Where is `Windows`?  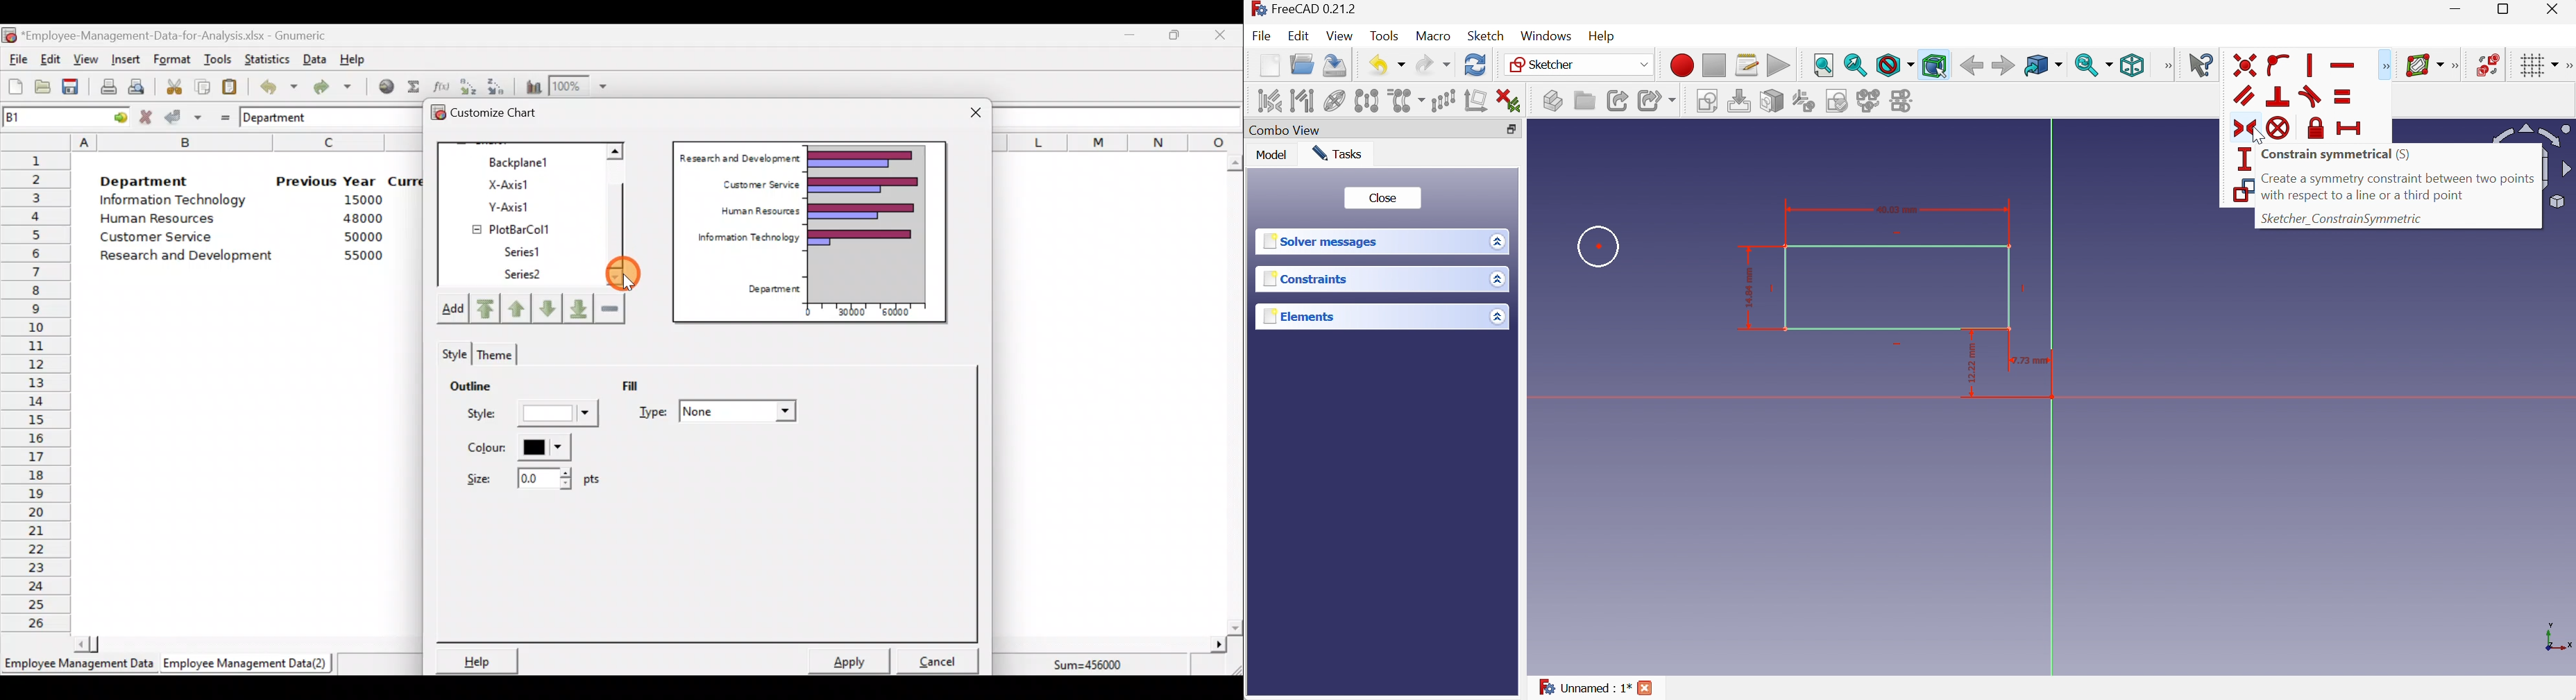
Windows is located at coordinates (1547, 36).